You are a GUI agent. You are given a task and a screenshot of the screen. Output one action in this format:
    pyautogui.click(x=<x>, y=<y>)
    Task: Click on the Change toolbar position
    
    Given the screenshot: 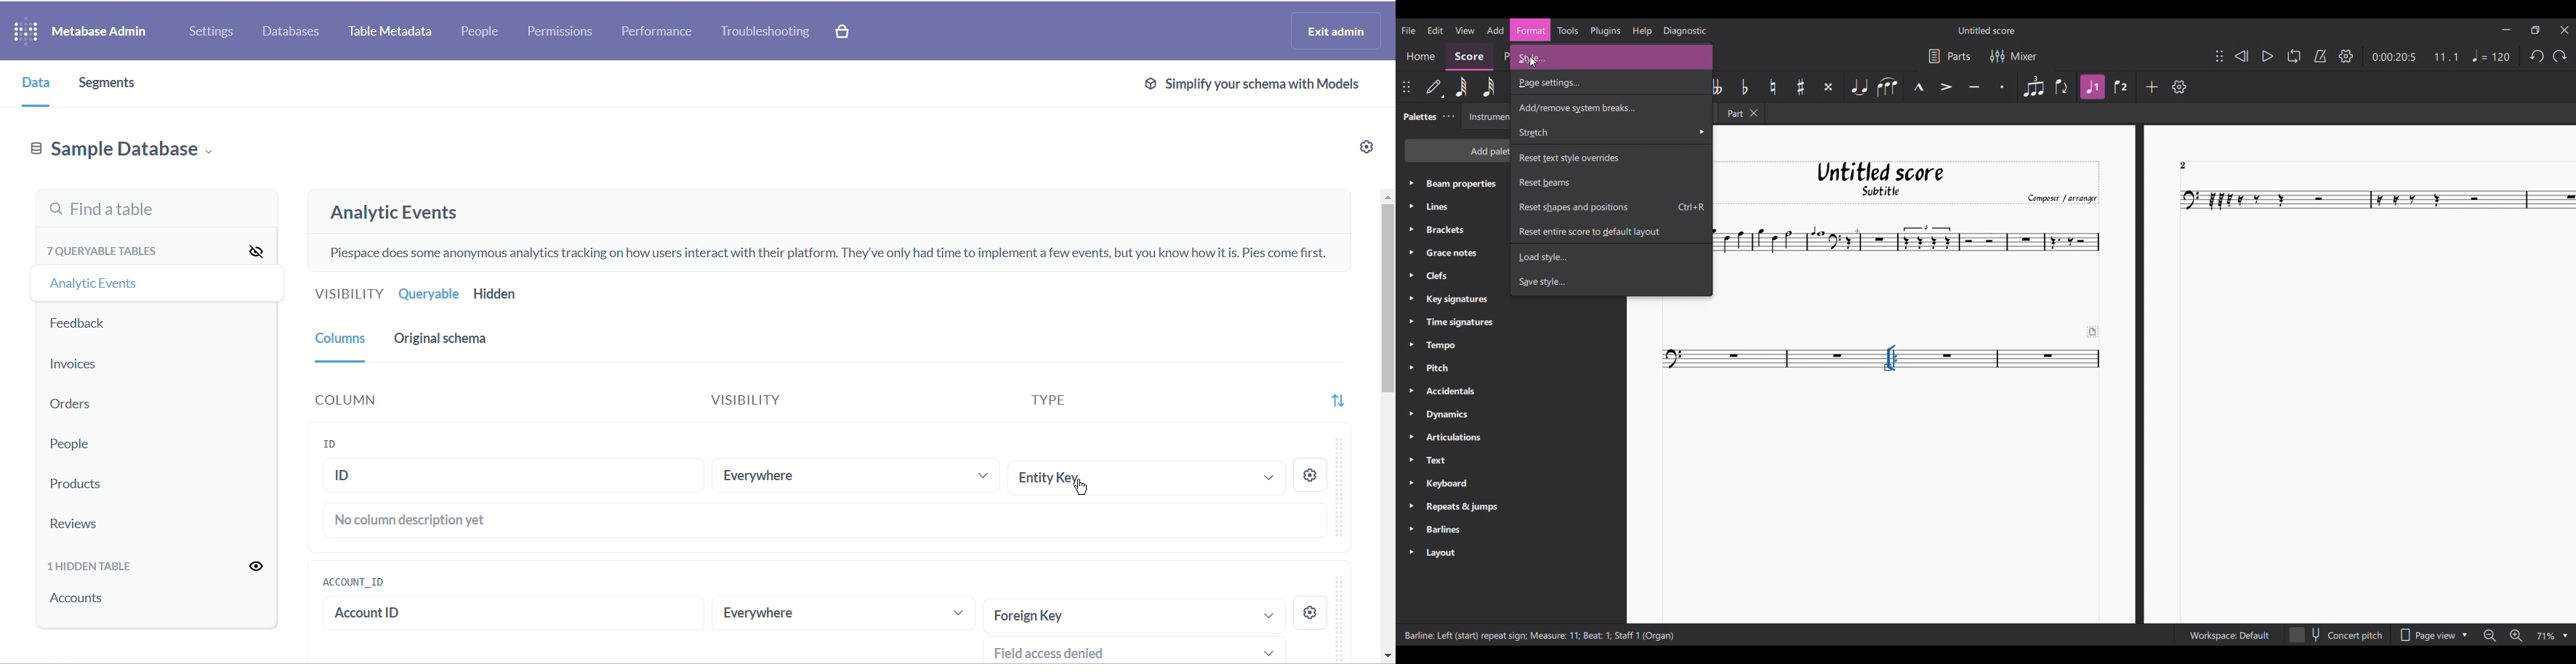 What is the action you would take?
    pyautogui.click(x=1407, y=87)
    